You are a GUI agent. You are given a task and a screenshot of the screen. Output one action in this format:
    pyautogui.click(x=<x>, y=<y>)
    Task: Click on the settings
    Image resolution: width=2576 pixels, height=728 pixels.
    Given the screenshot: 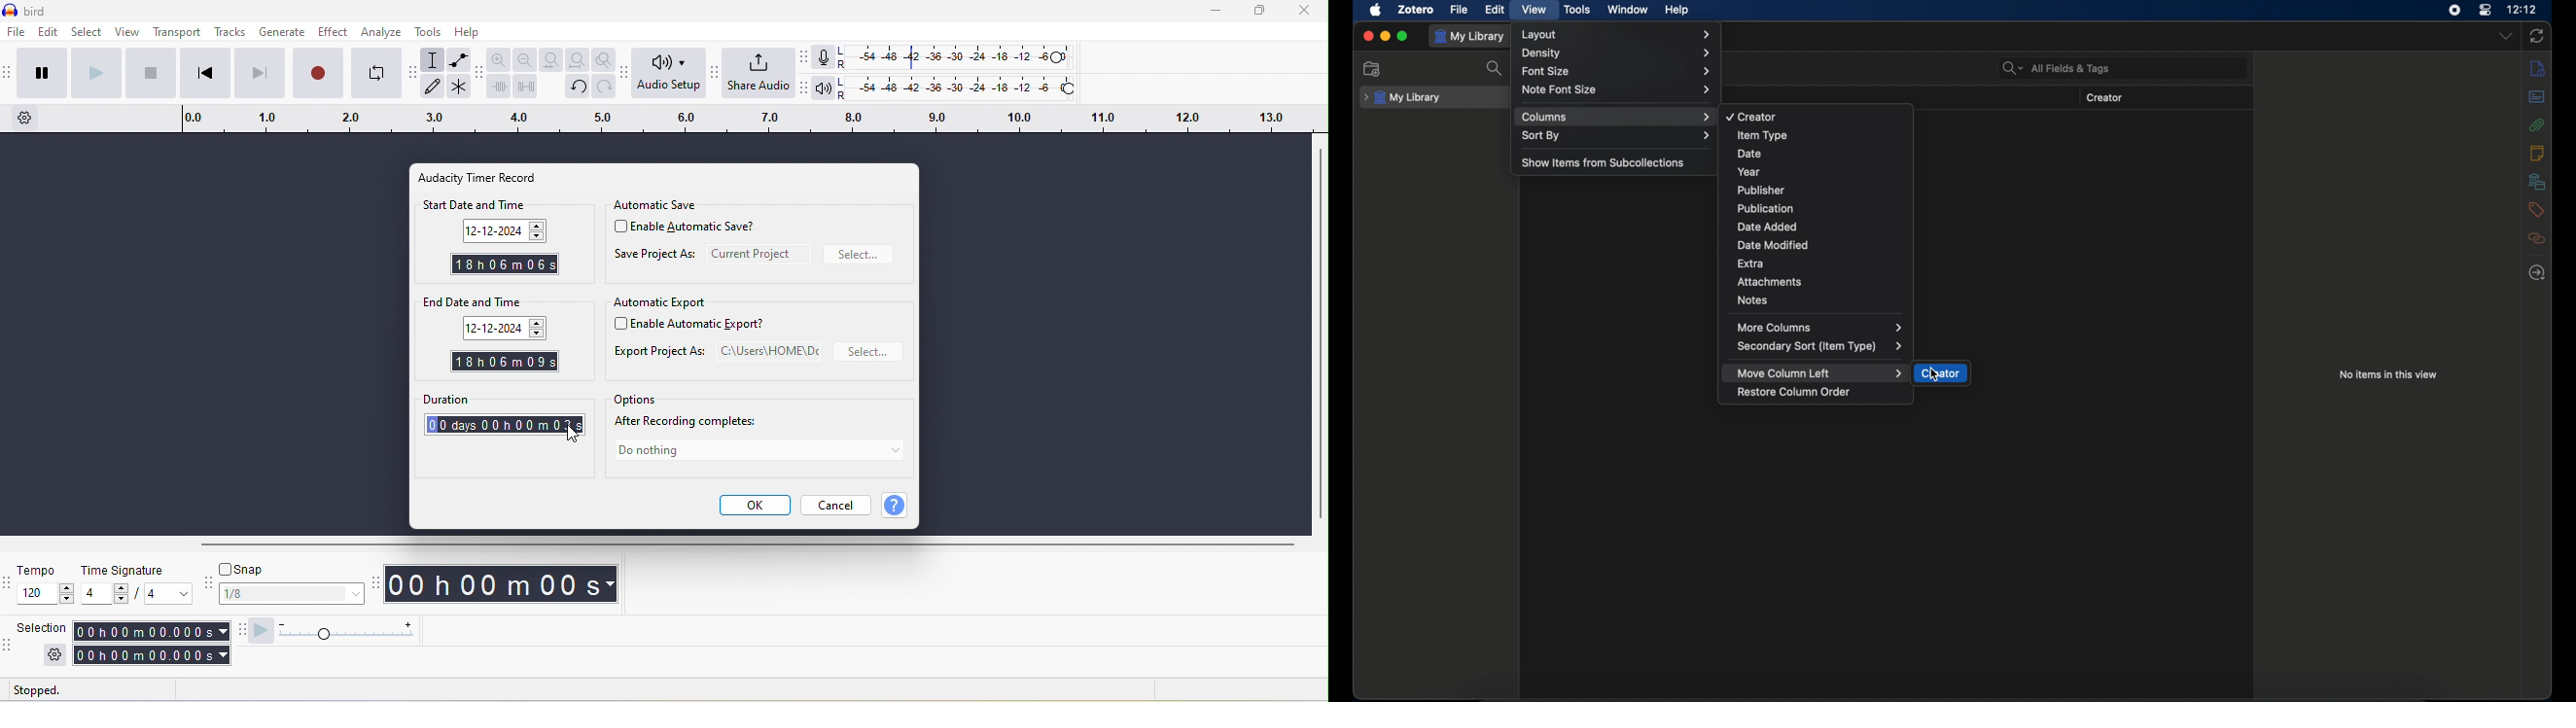 What is the action you would take?
    pyautogui.click(x=53, y=655)
    